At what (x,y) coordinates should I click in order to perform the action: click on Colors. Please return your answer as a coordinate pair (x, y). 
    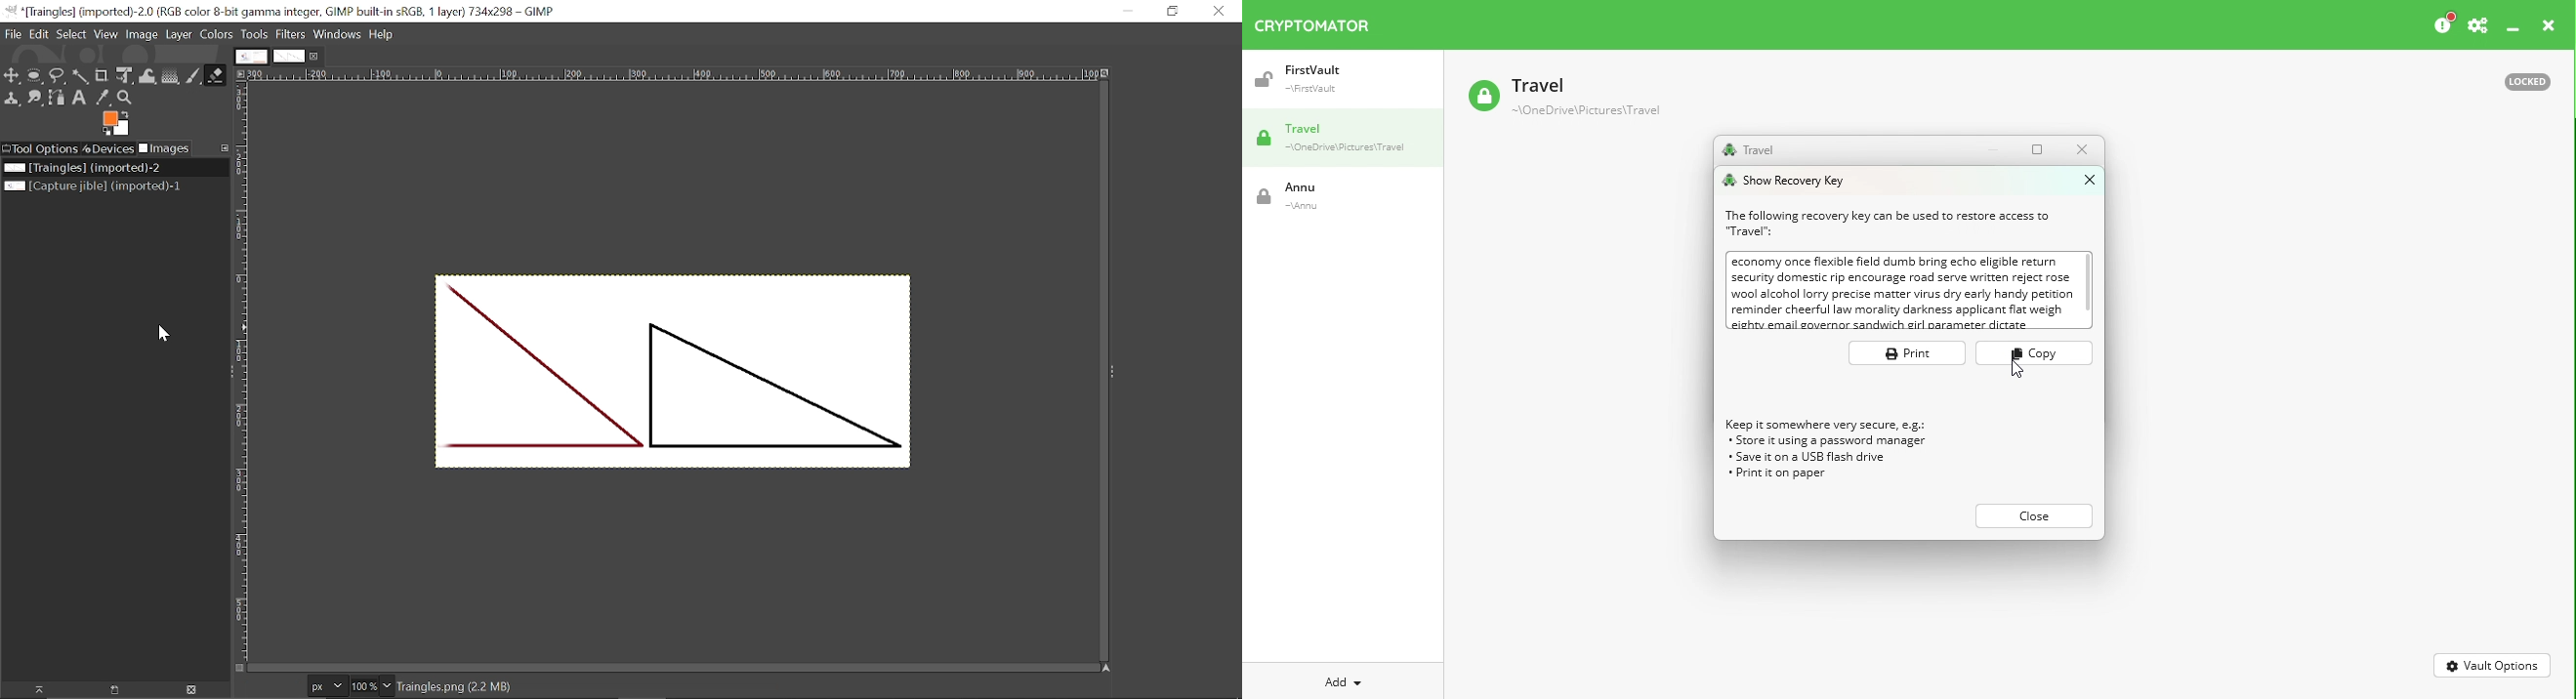
    Looking at the image, I should click on (216, 34).